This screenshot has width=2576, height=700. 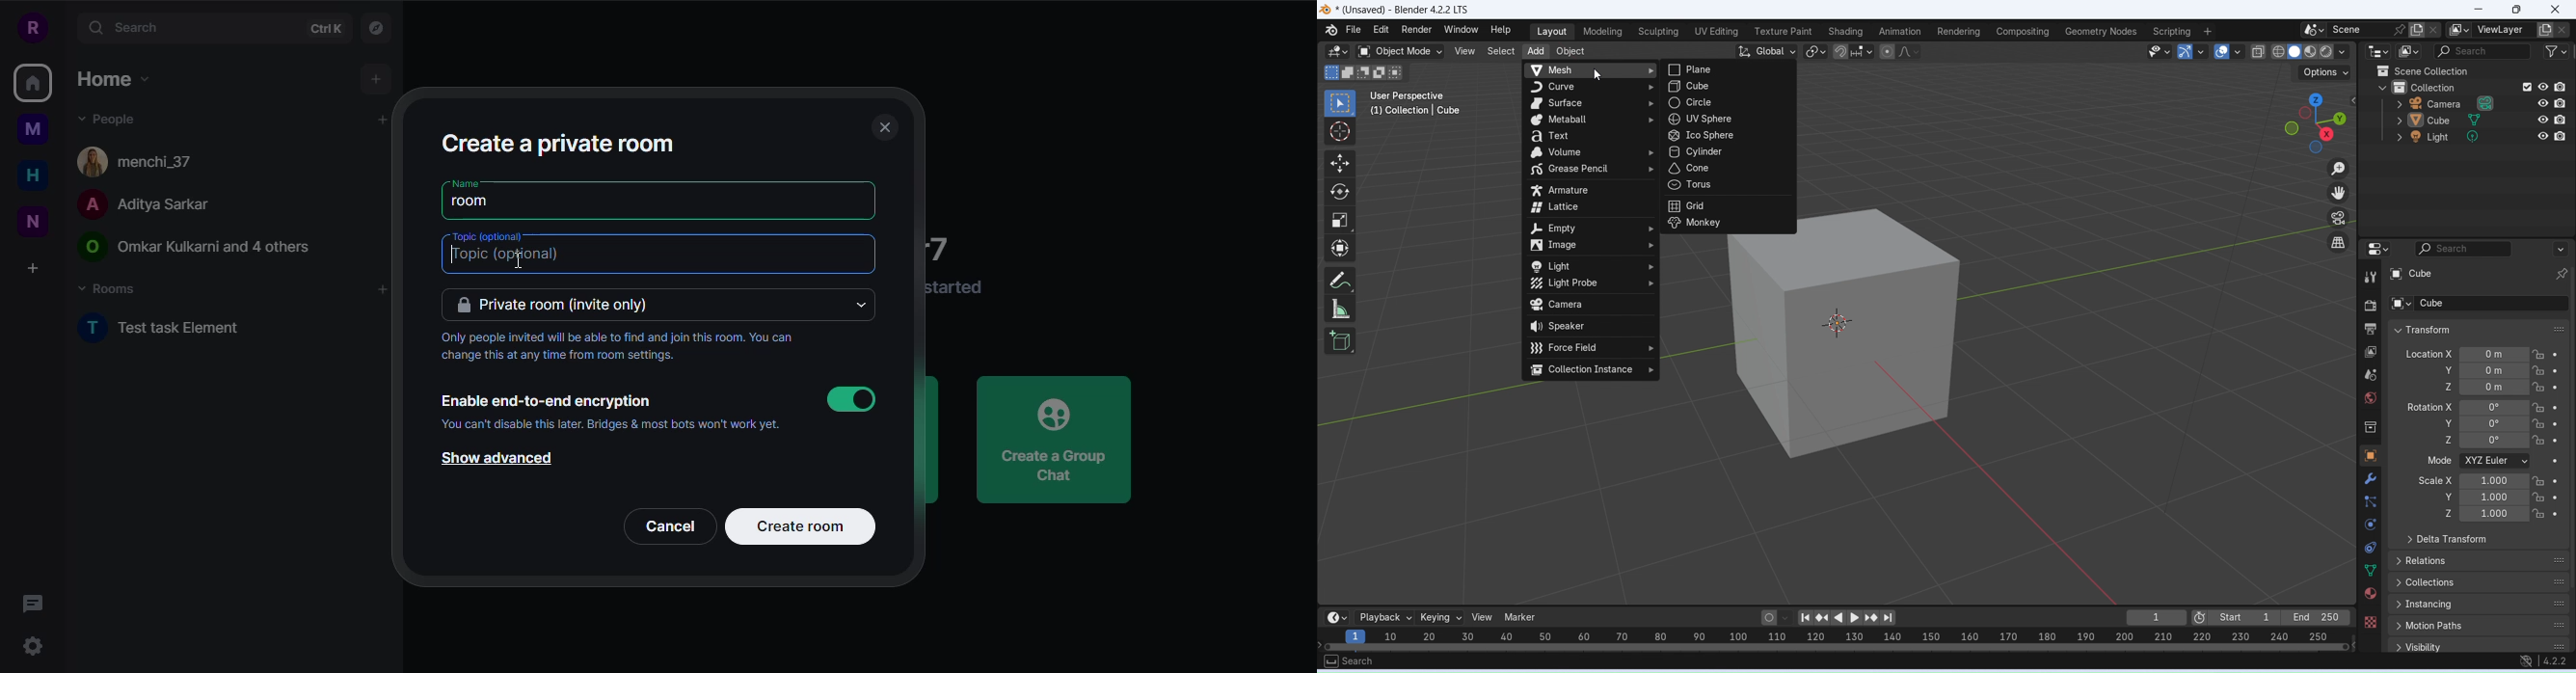 I want to click on myspace, so click(x=33, y=129).